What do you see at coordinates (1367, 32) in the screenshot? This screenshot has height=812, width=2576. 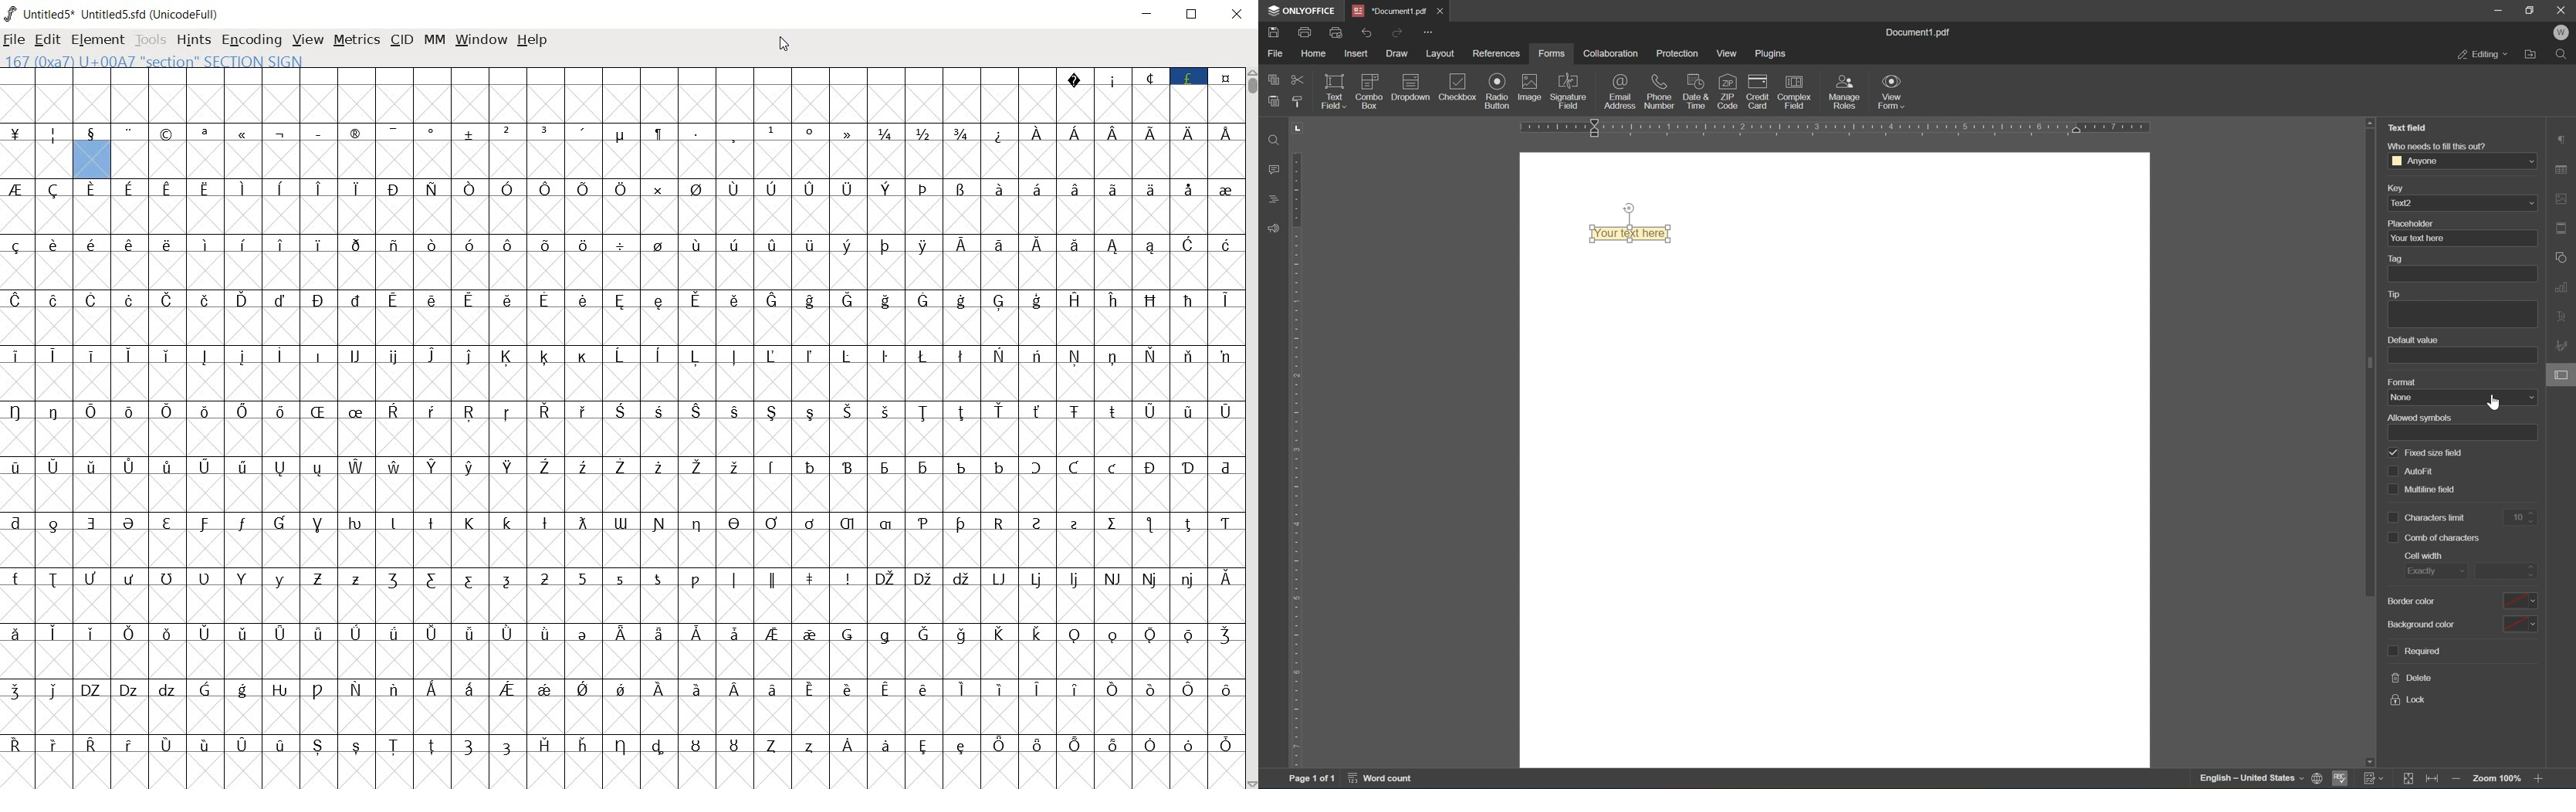 I see `undo` at bounding box center [1367, 32].